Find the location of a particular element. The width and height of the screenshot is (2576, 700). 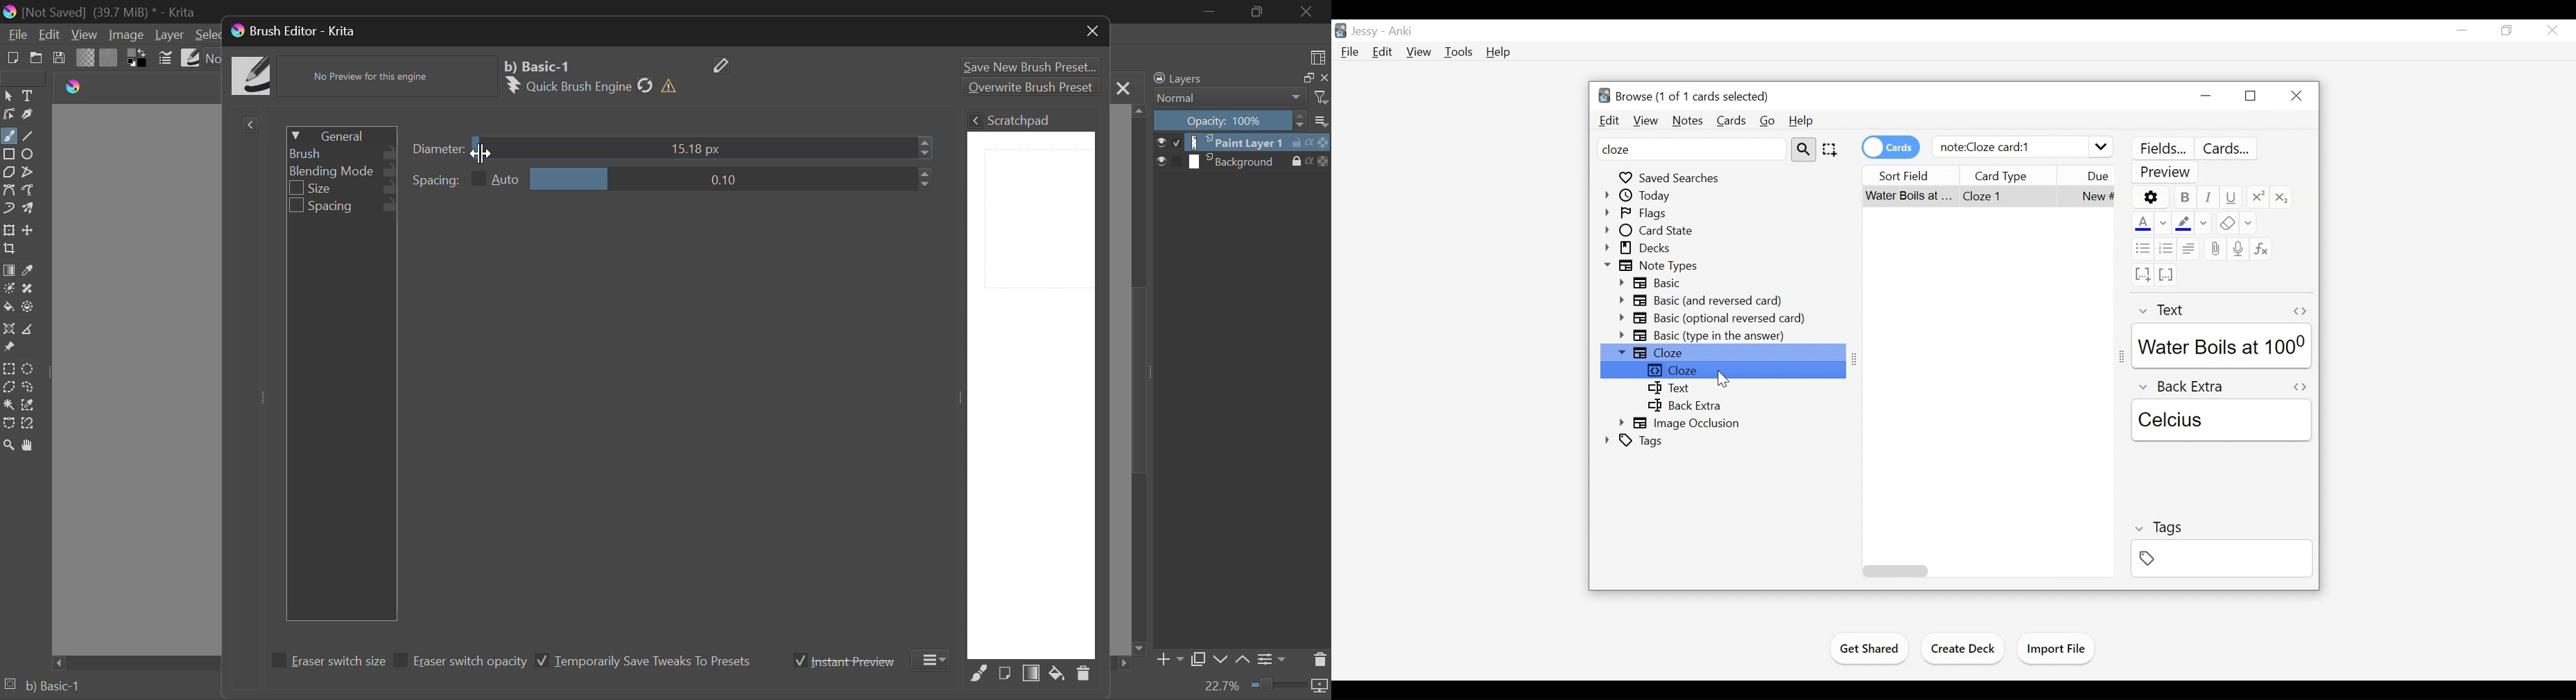

Multibrush Tool is located at coordinates (31, 209).